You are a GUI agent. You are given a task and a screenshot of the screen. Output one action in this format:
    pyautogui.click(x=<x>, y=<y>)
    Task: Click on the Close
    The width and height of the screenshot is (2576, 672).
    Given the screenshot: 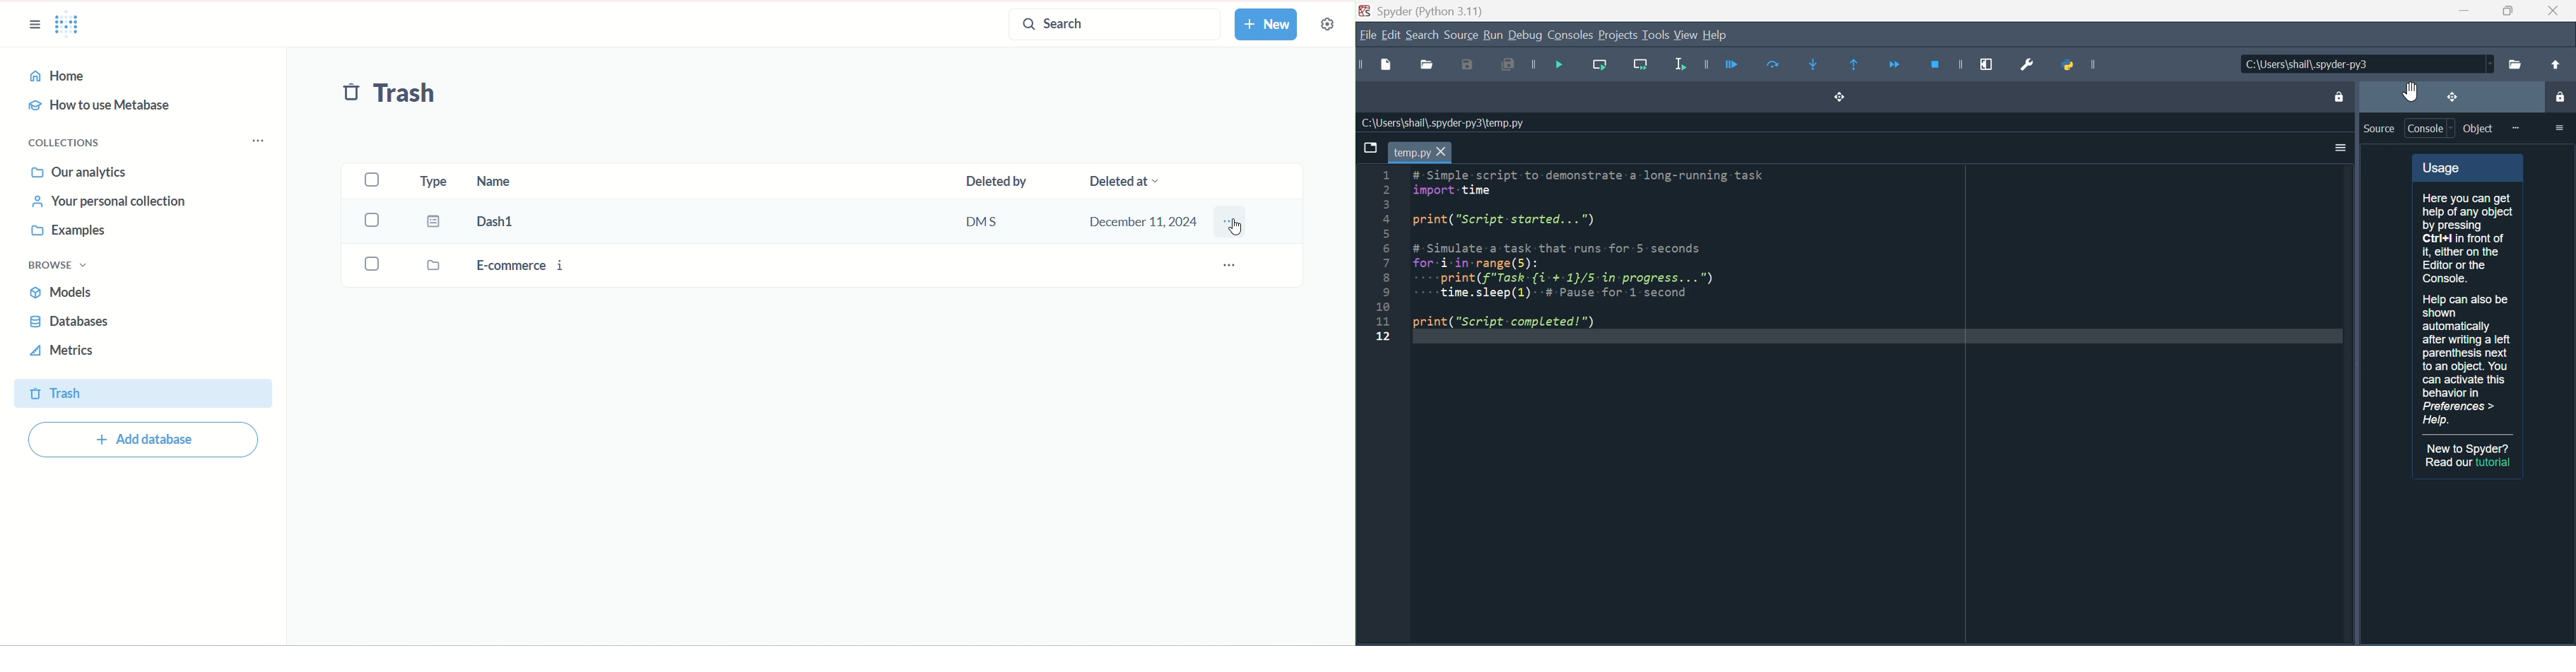 What is the action you would take?
    pyautogui.click(x=2552, y=11)
    